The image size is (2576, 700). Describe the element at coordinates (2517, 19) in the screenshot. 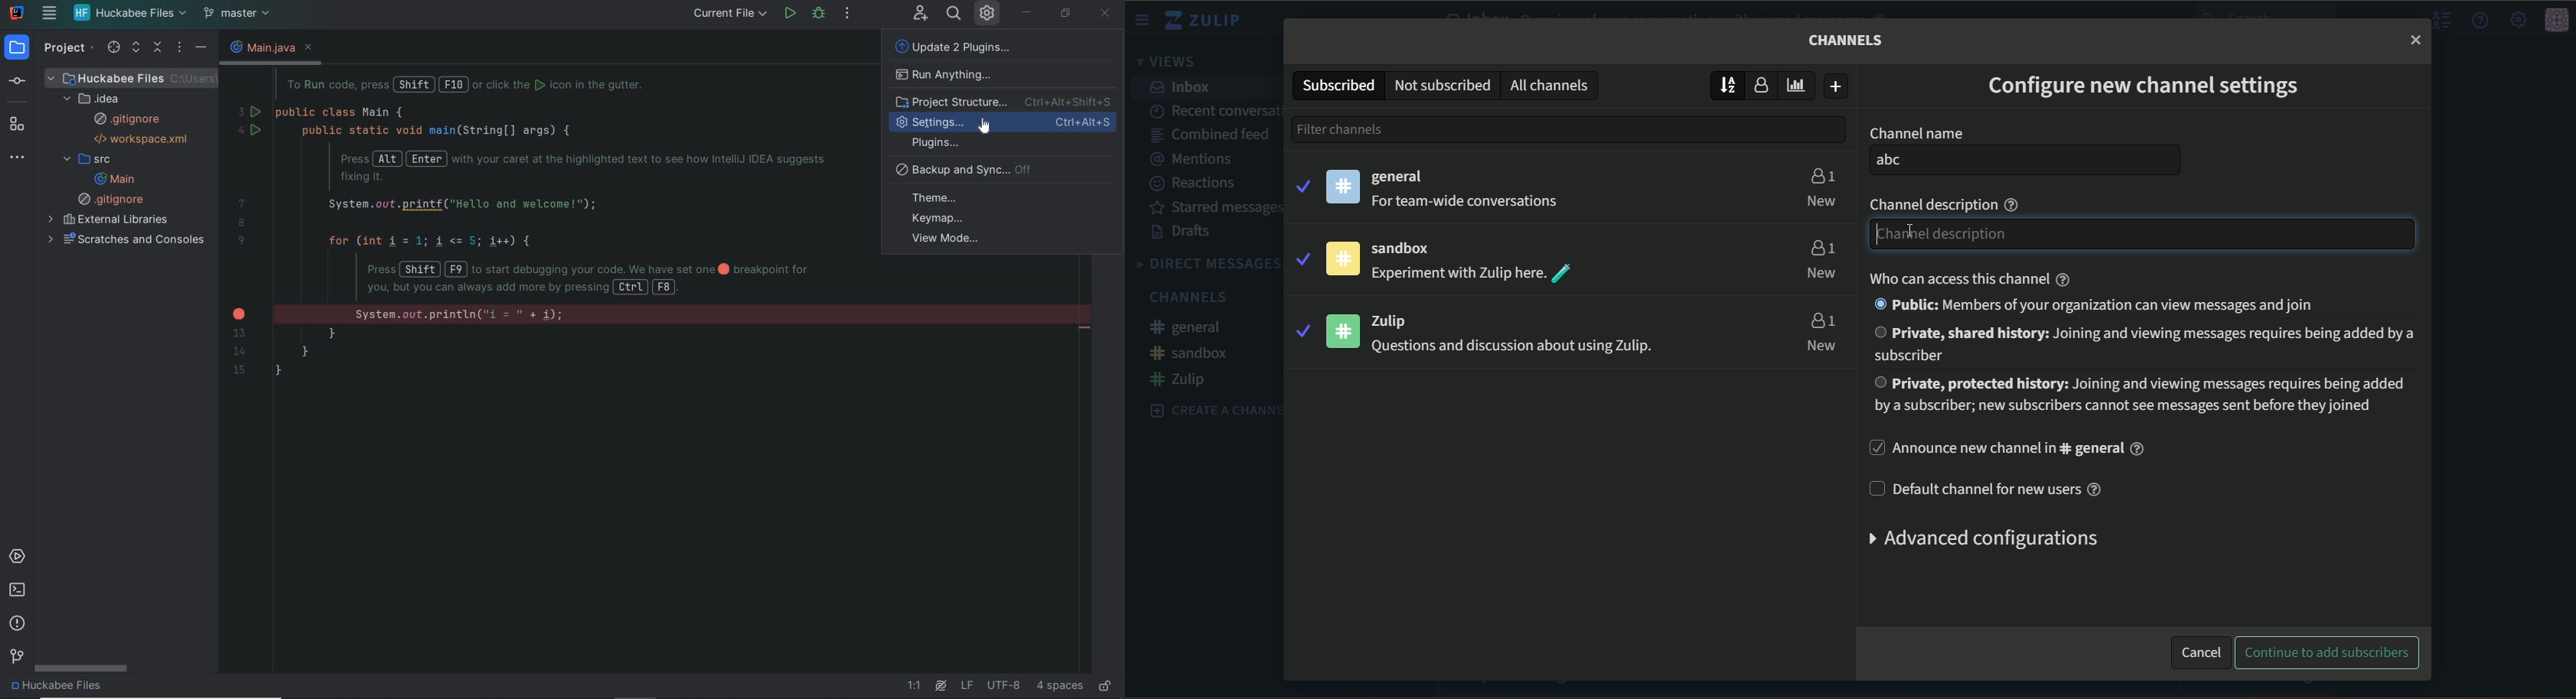

I see `main menu` at that location.